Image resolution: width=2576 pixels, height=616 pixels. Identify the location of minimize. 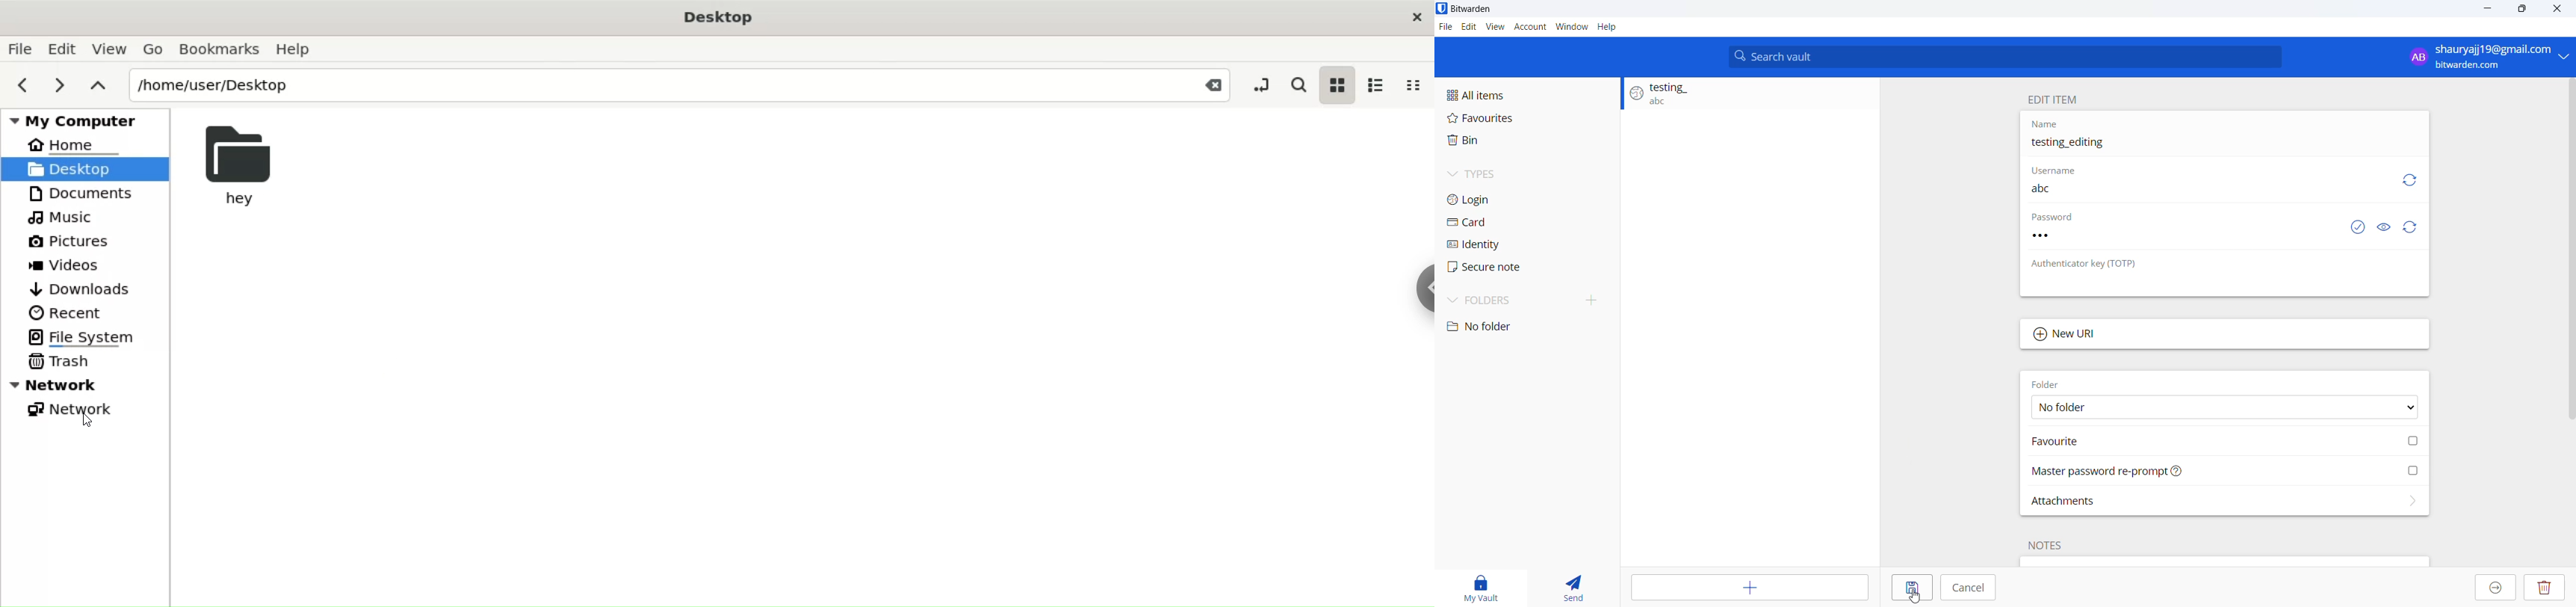
(2486, 12).